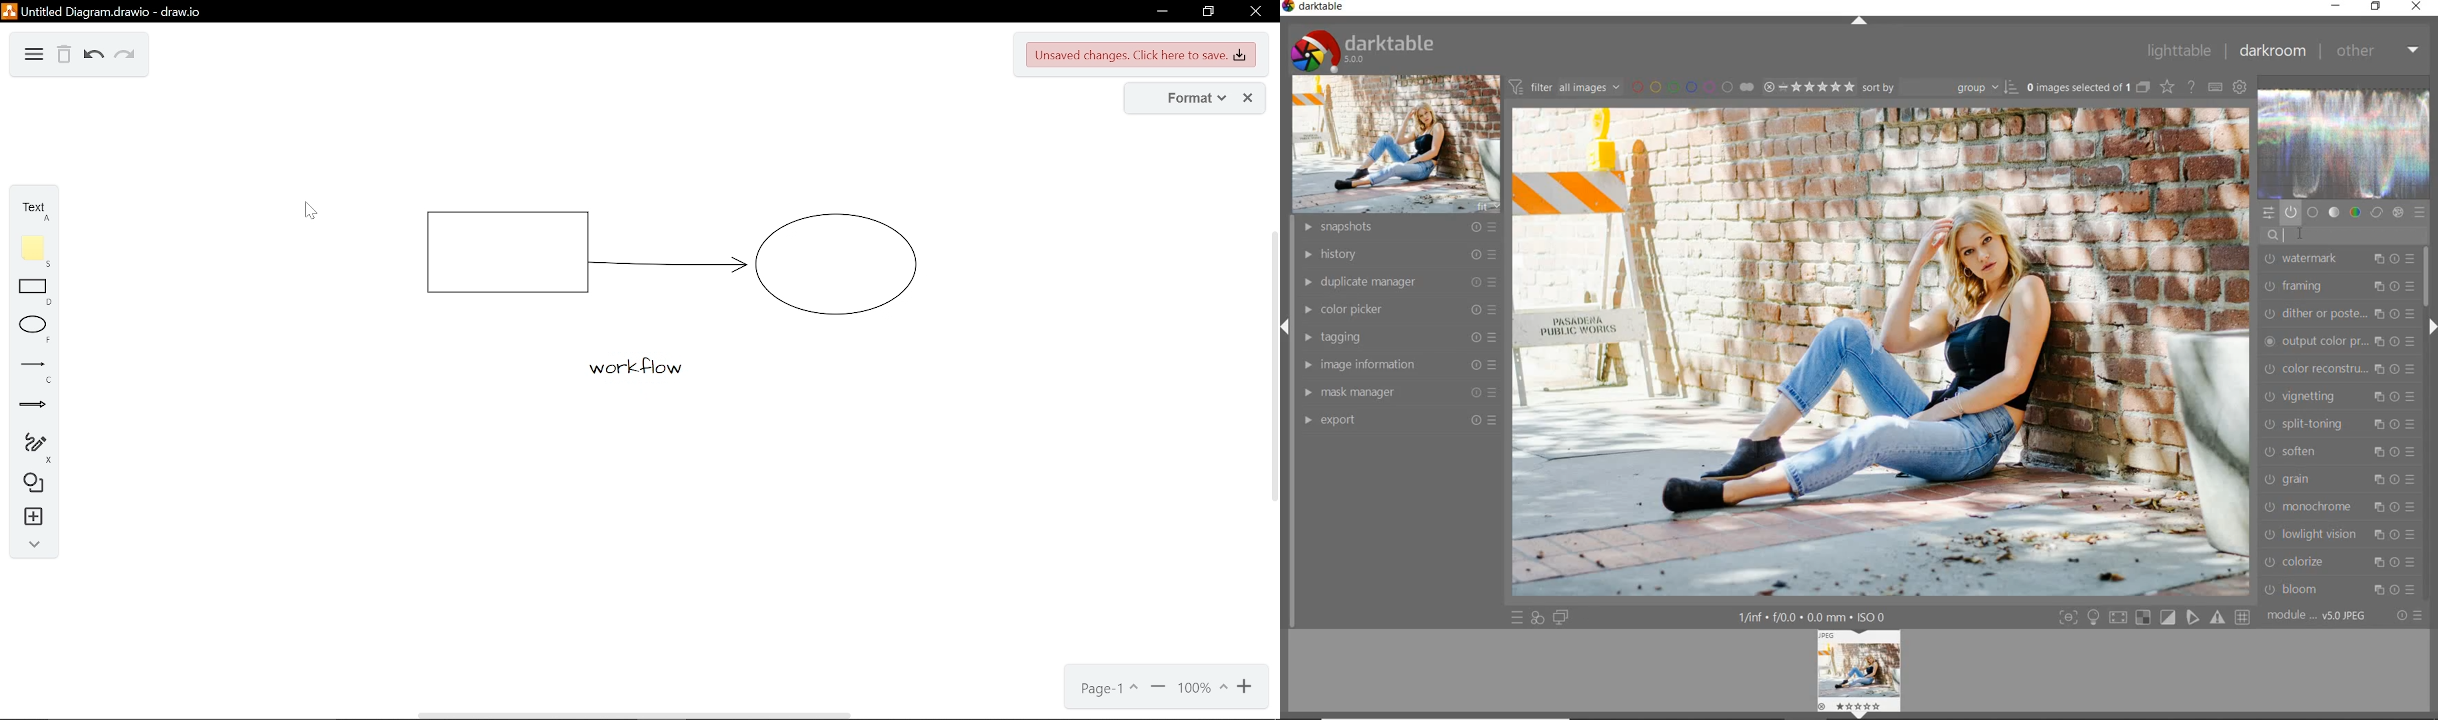 The height and width of the screenshot is (728, 2464). Describe the element at coordinates (34, 546) in the screenshot. I see `collapse` at that location.